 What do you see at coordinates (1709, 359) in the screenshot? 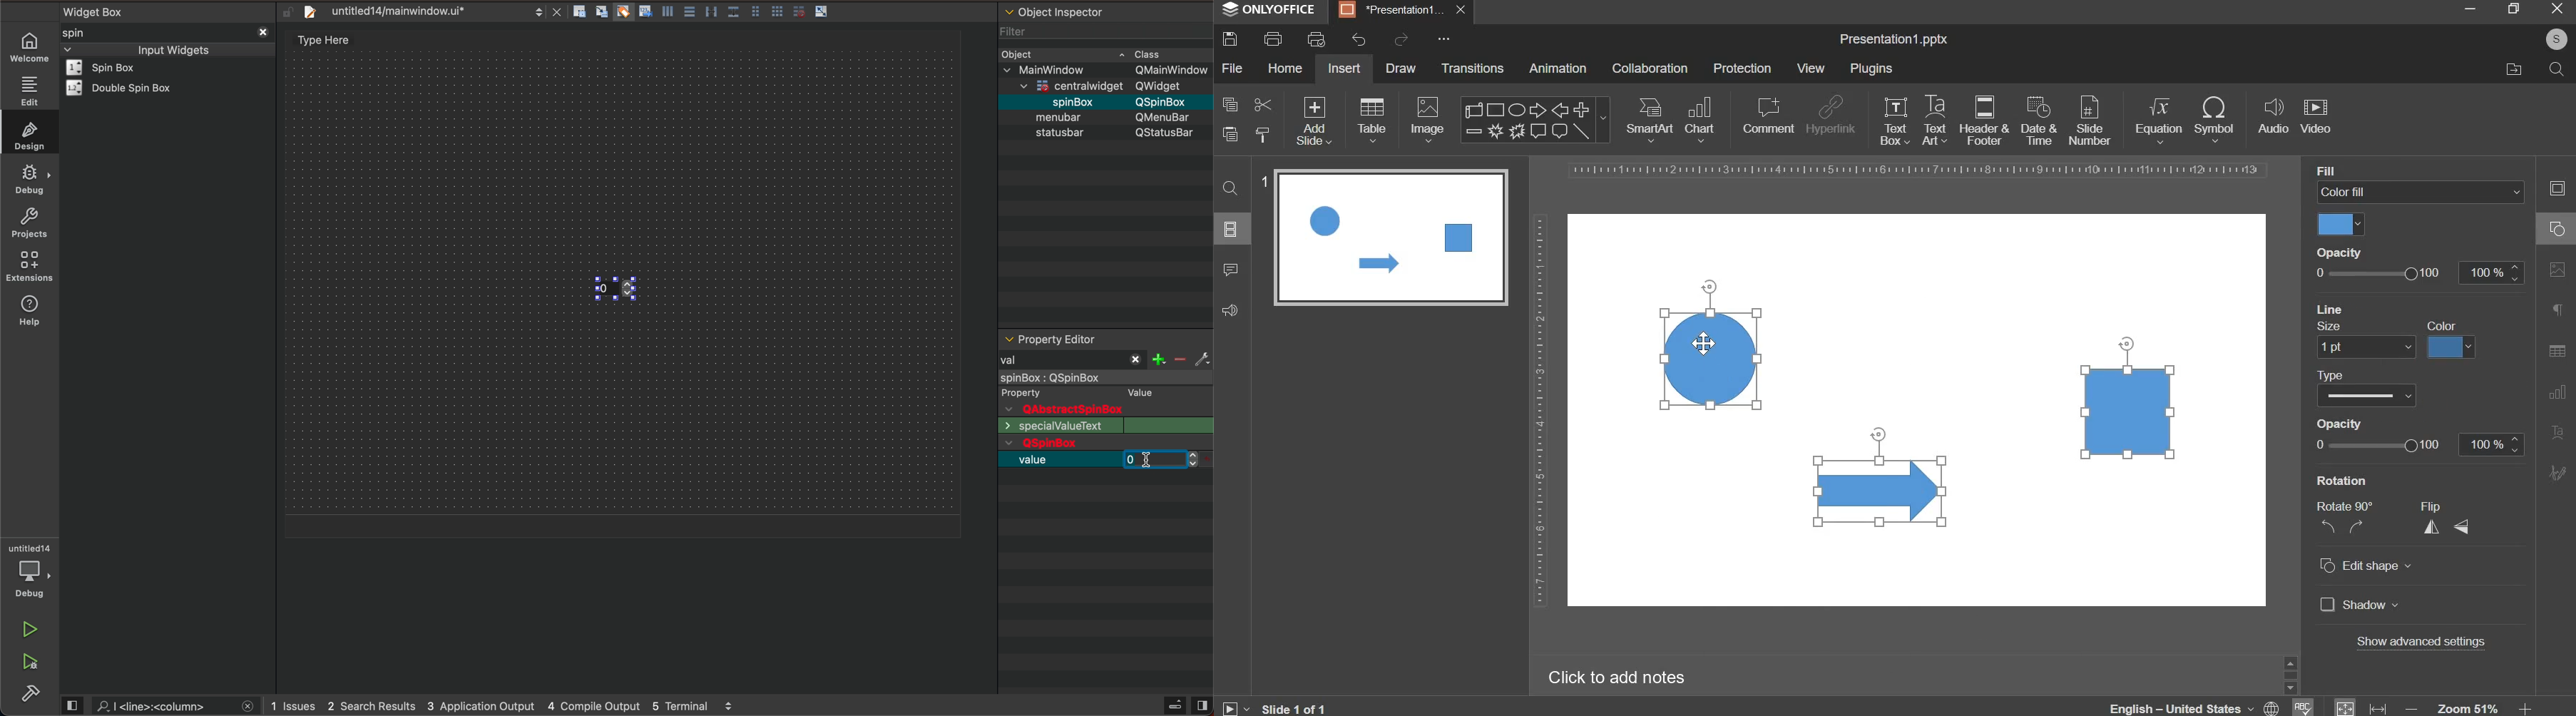
I see `circle` at bounding box center [1709, 359].